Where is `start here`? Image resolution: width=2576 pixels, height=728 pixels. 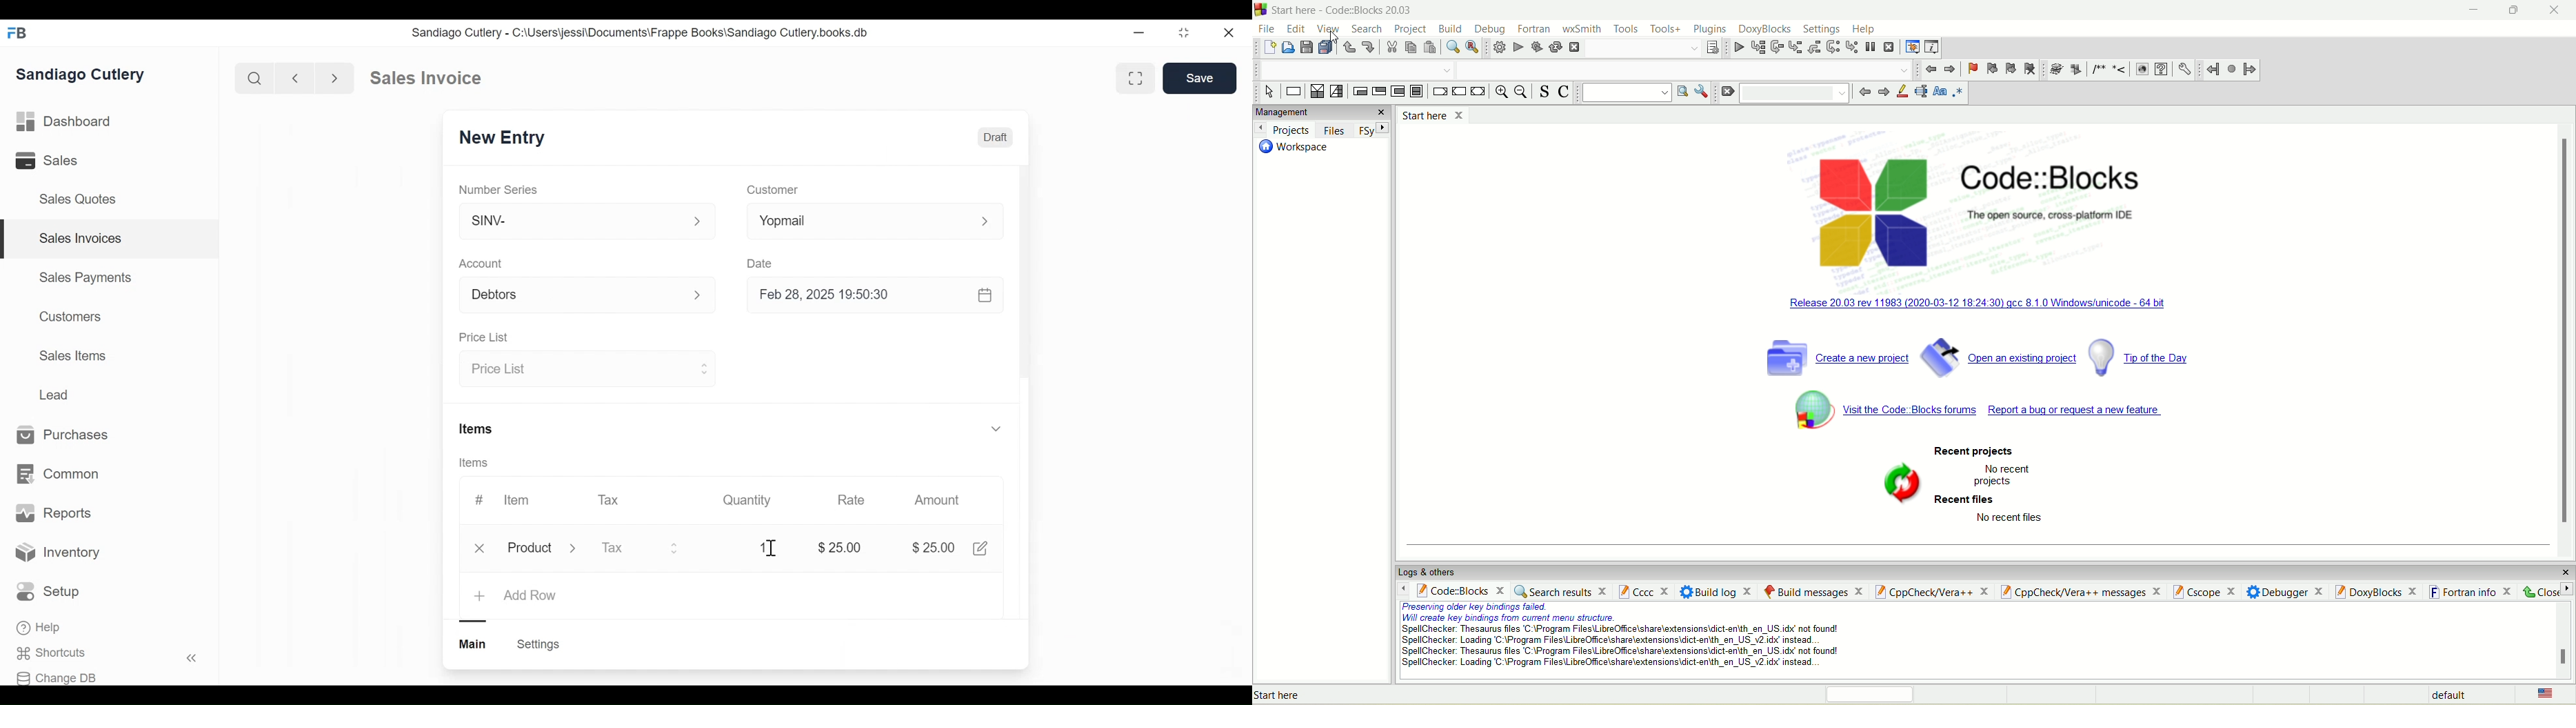 start here is located at coordinates (1432, 114).